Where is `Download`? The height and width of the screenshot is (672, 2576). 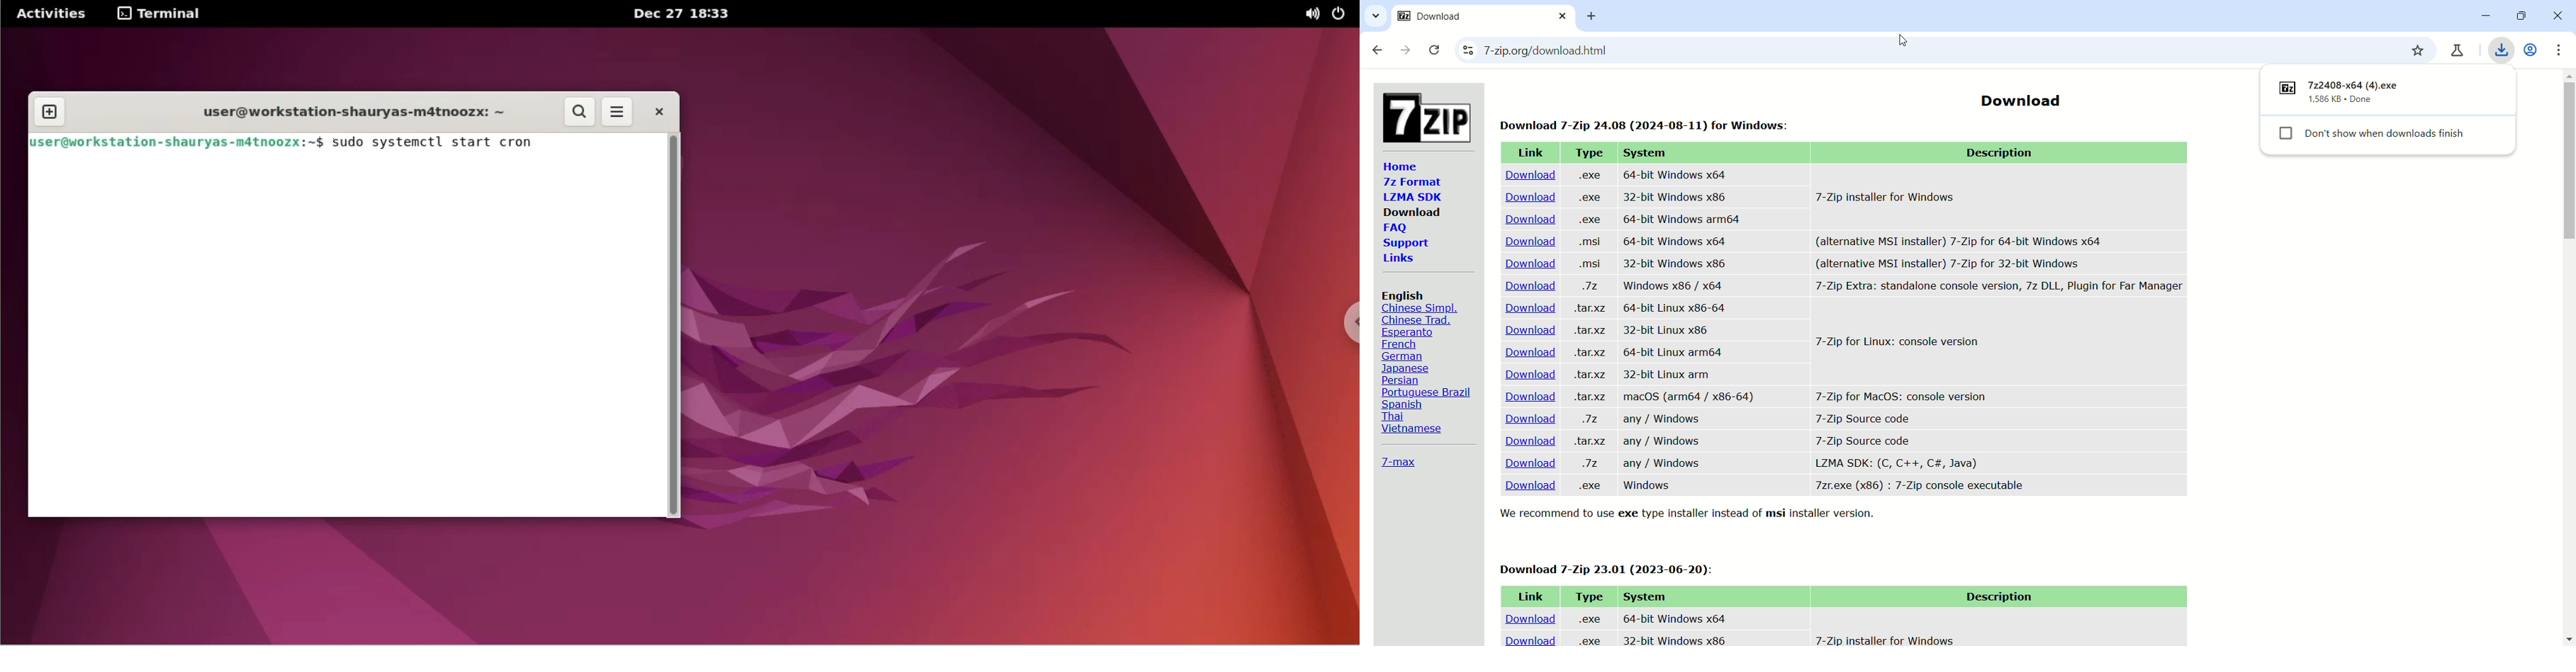 Download is located at coordinates (1528, 242).